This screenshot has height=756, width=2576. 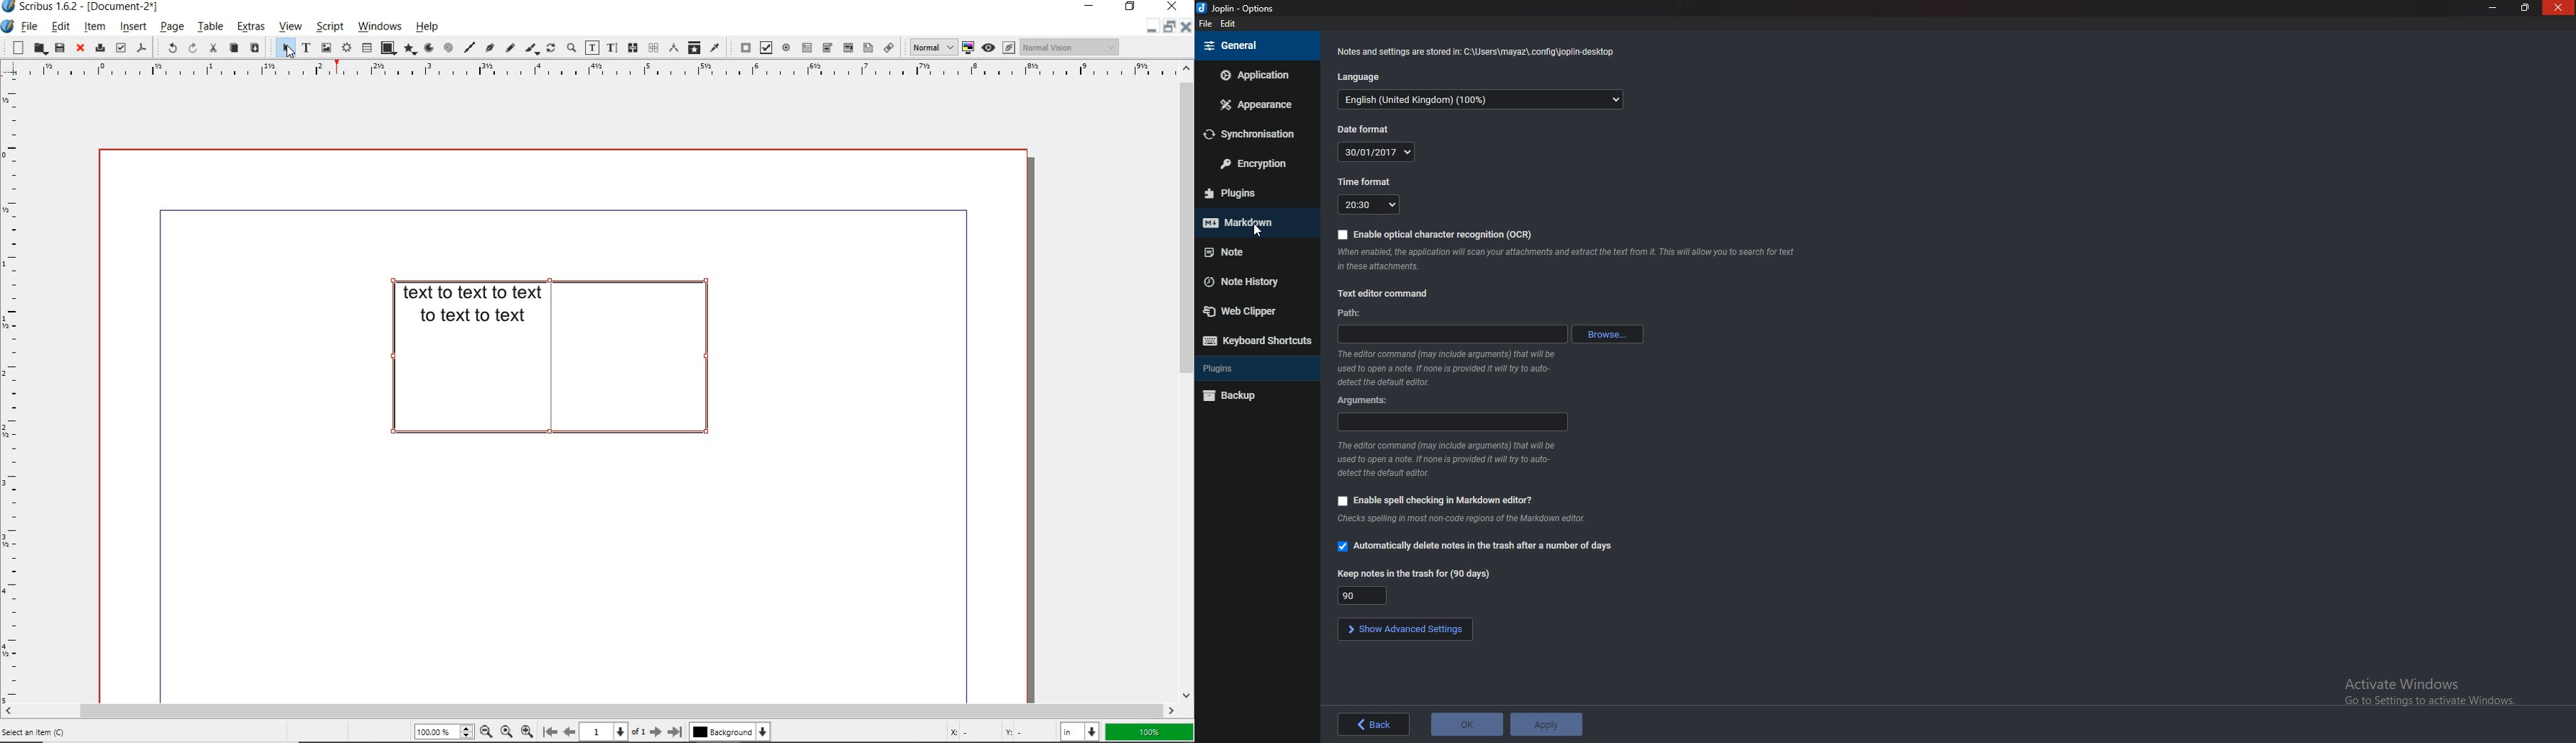 What do you see at coordinates (1252, 165) in the screenshot?
I see `Encryption` at bounding box center [1252, 165].